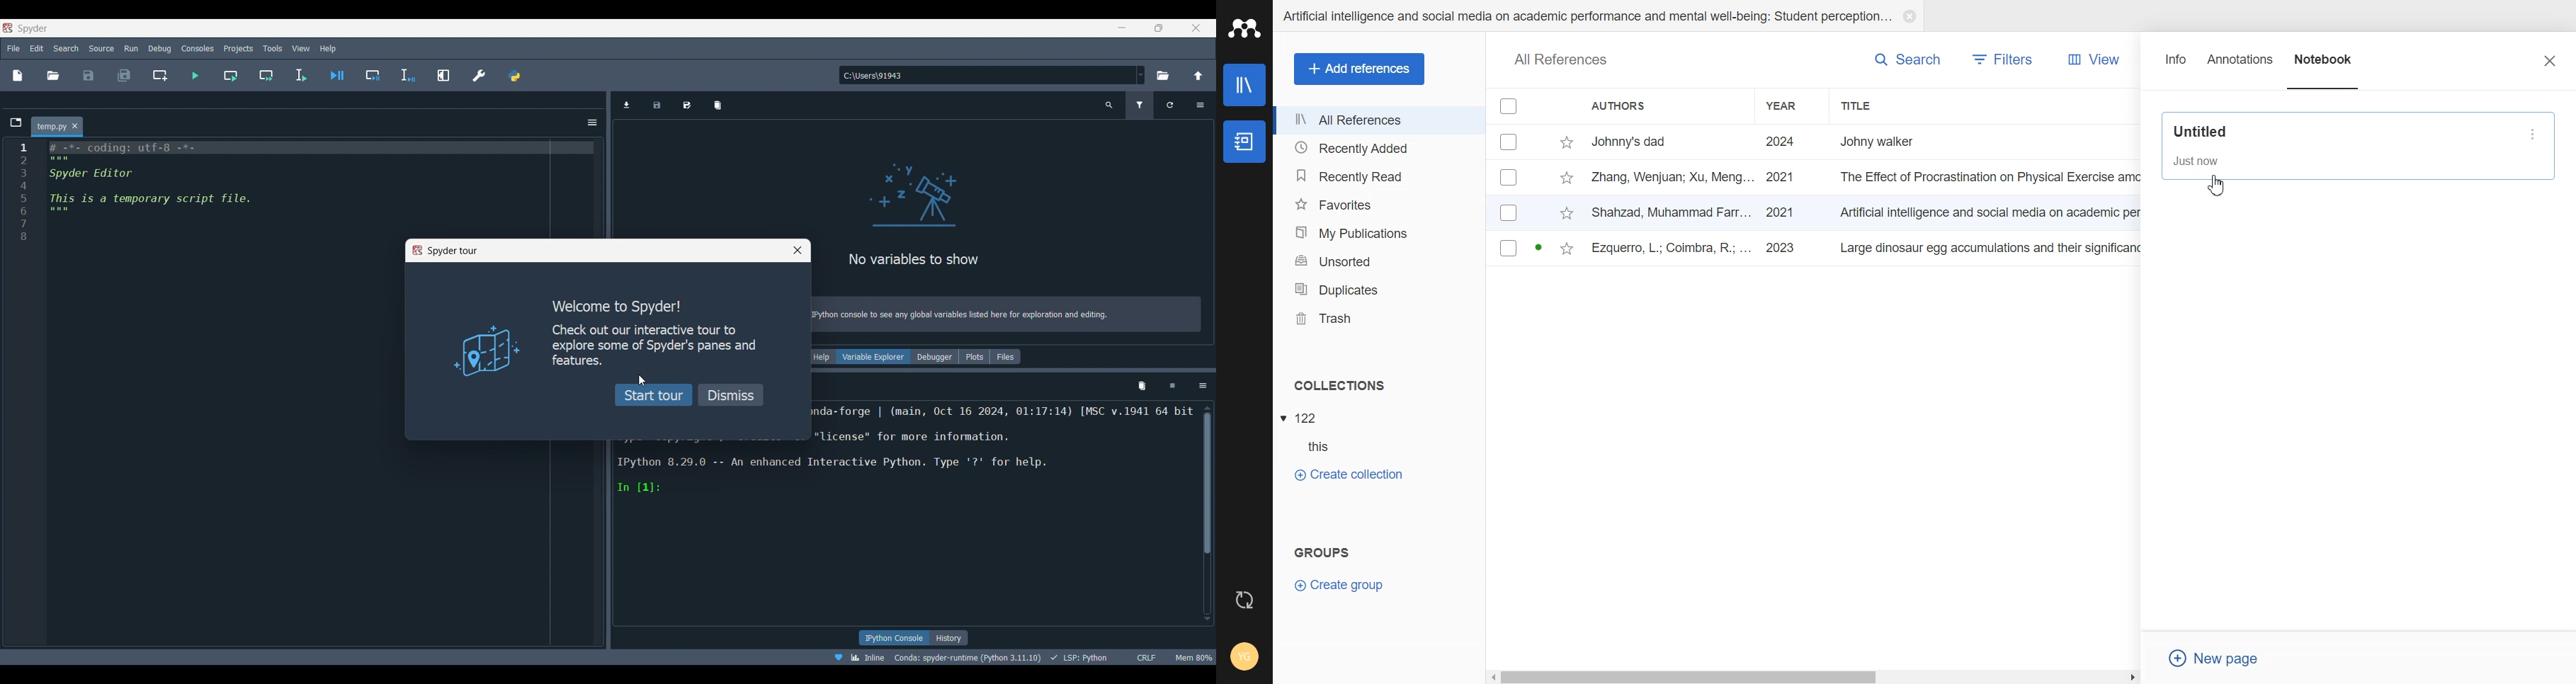 Image resolution: width=2576 pixels, height=700 pixels. What do you see at coordinates (1378, 177) in the screenshot?
I see `Recently Read` at bounding box center [1378, 177].